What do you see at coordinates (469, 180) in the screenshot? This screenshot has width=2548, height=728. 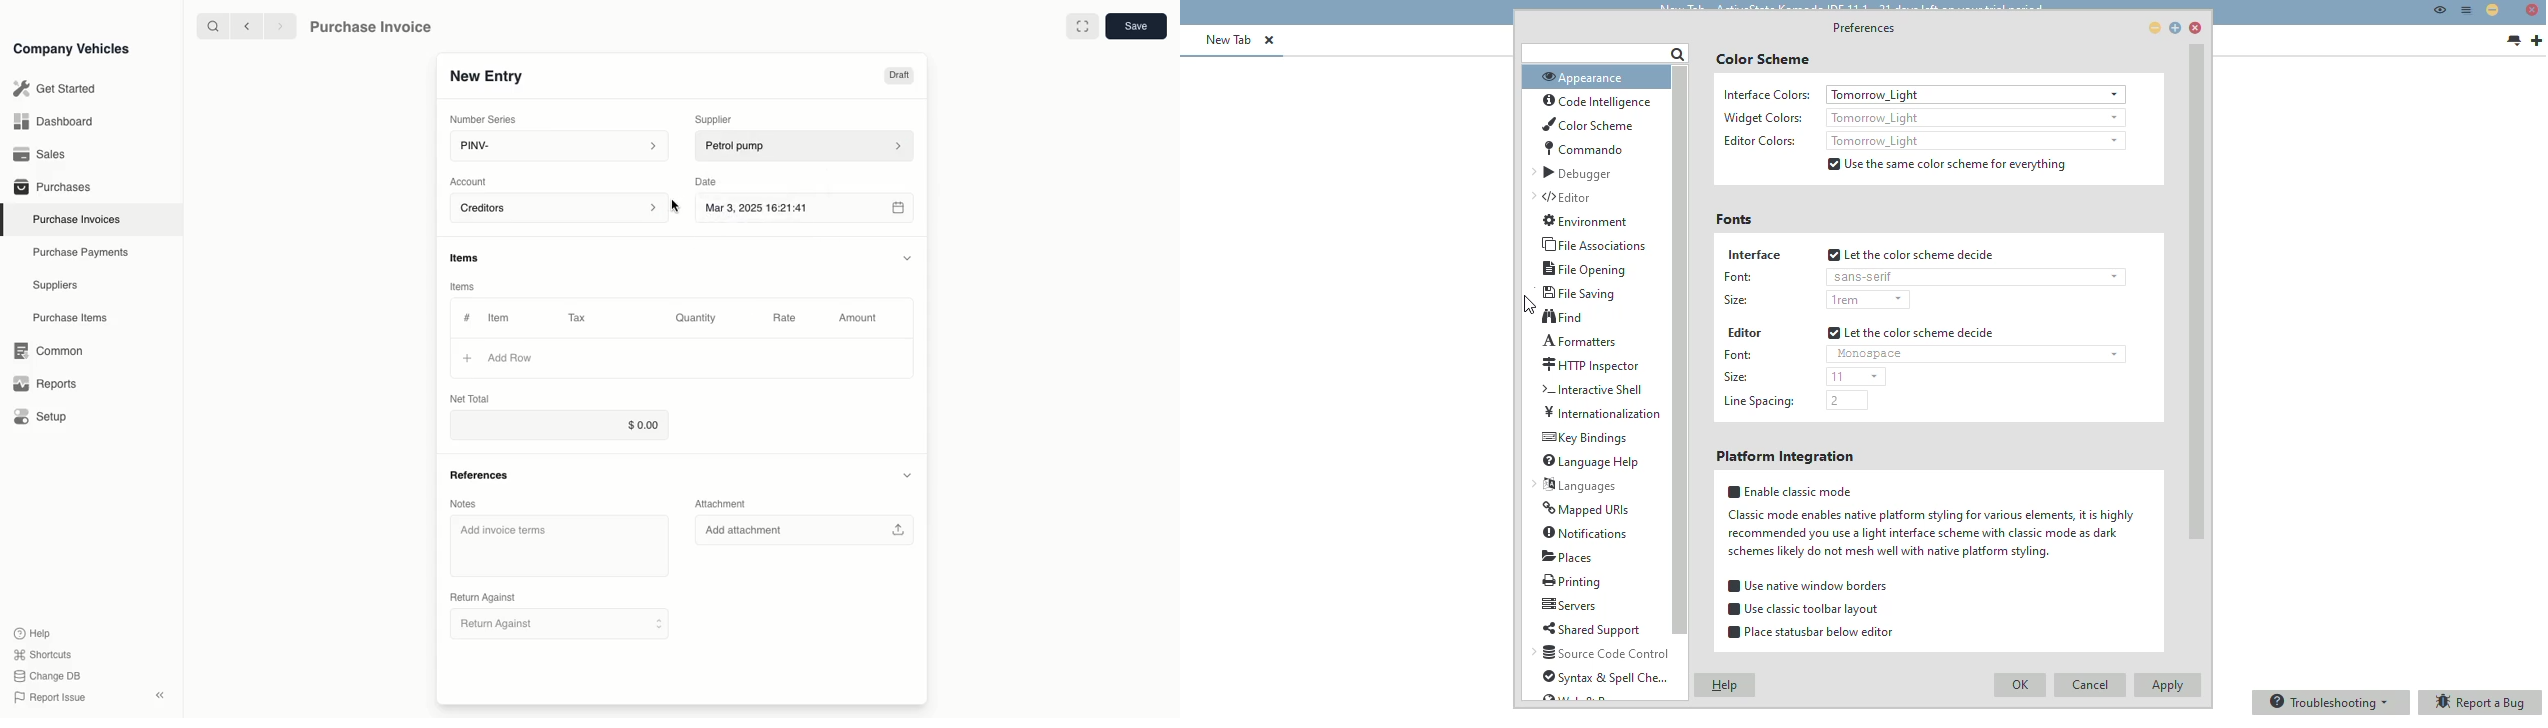 I see `Account` at bounding box center [469, 180].